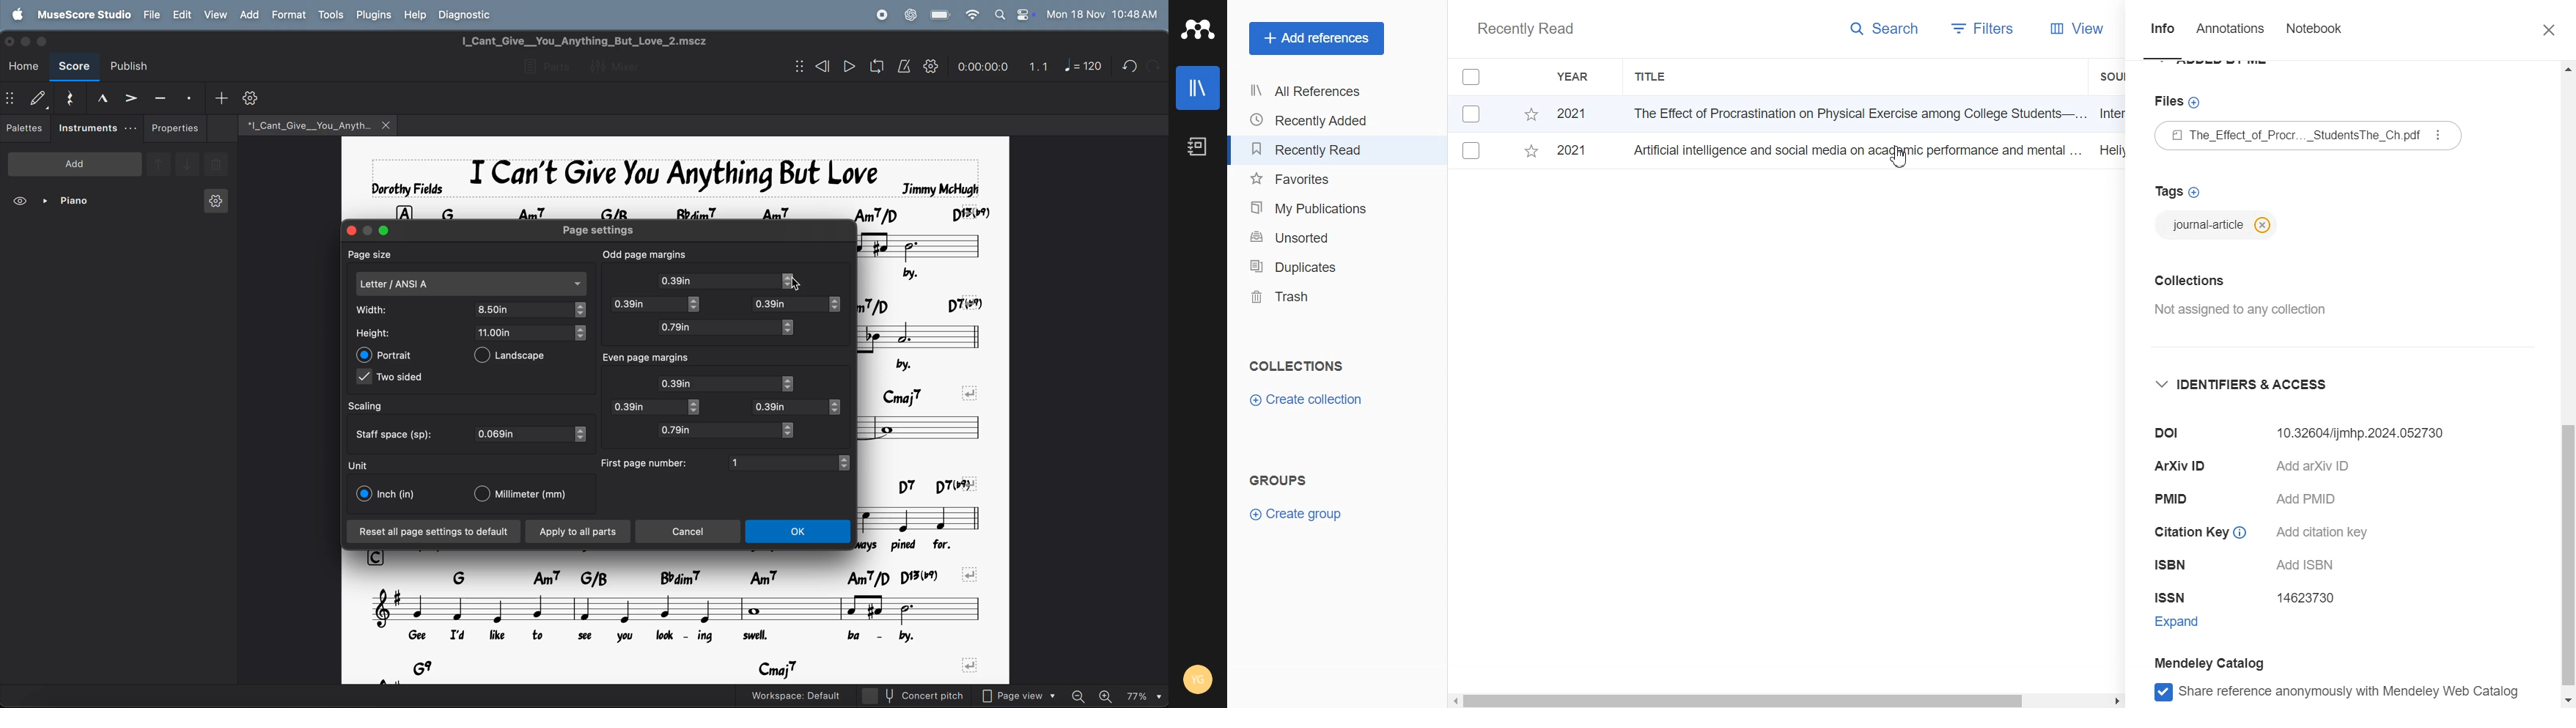 Image resolution: width=2576 pixels, height=728 pixels. I want to click on notes, so click(928, 517).